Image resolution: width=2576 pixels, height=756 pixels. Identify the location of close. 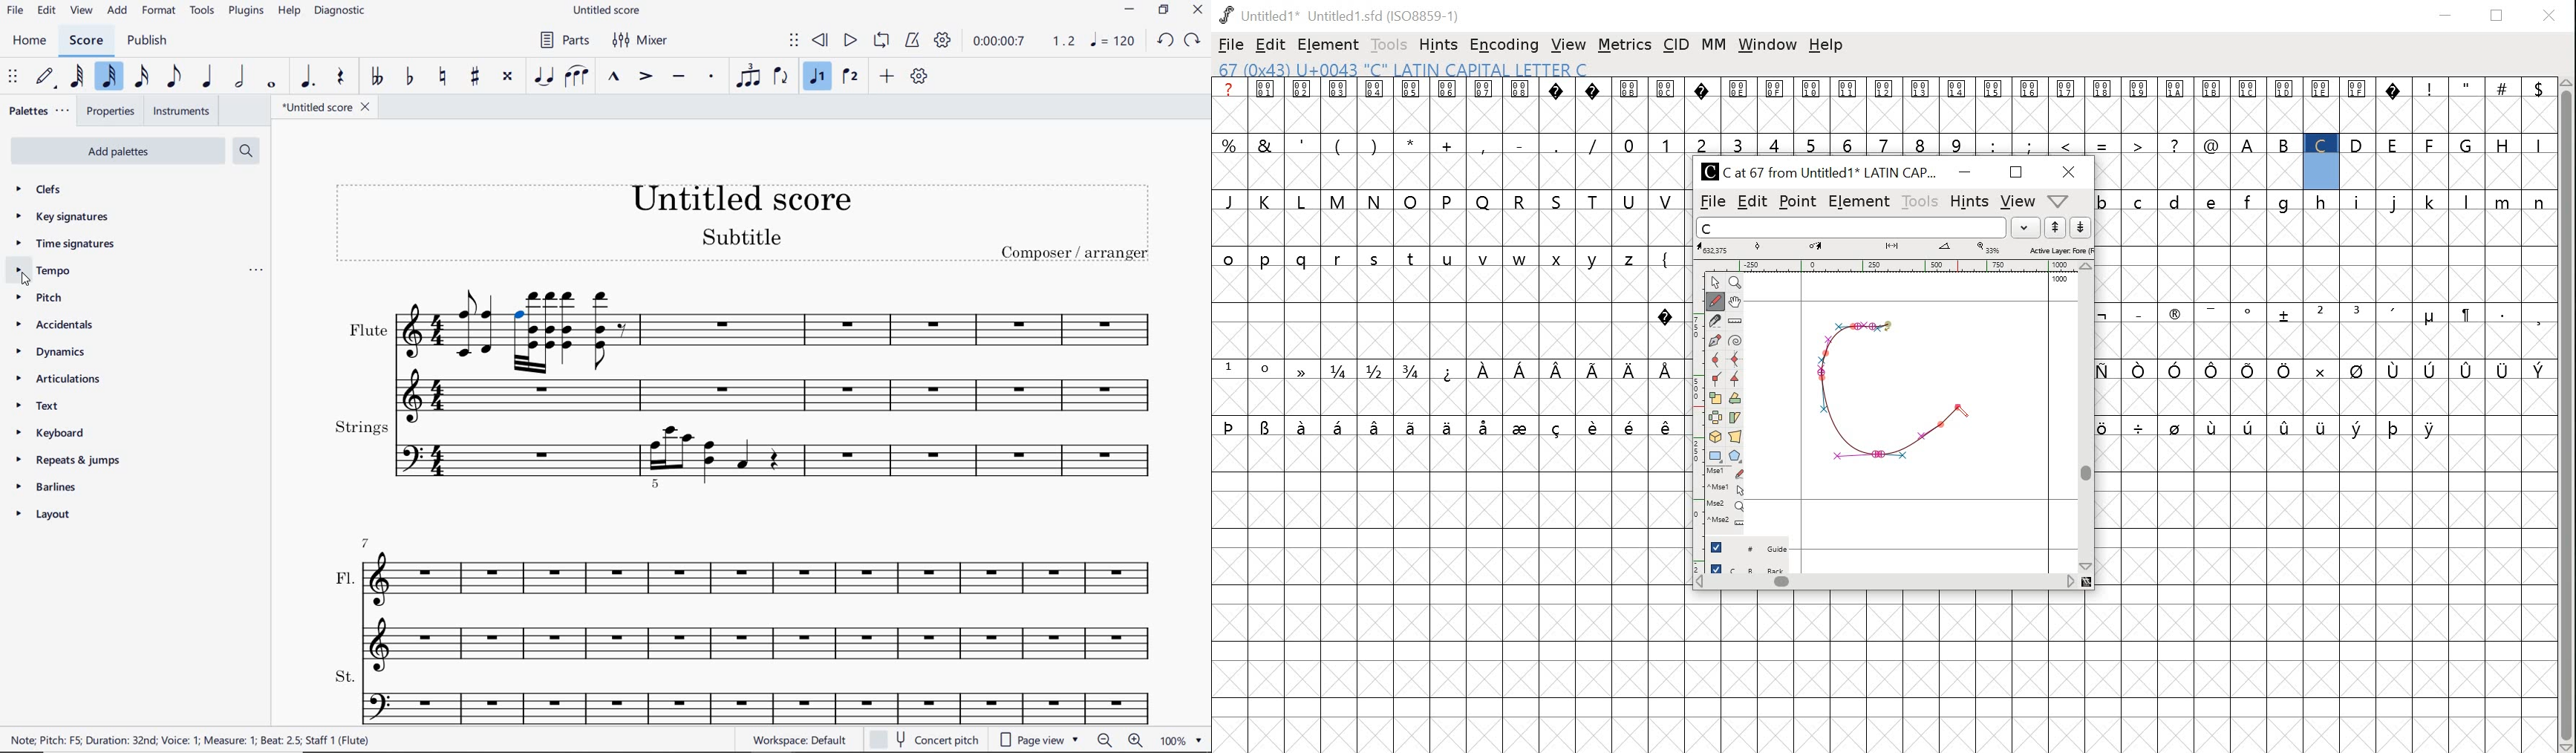
(2551, 15).